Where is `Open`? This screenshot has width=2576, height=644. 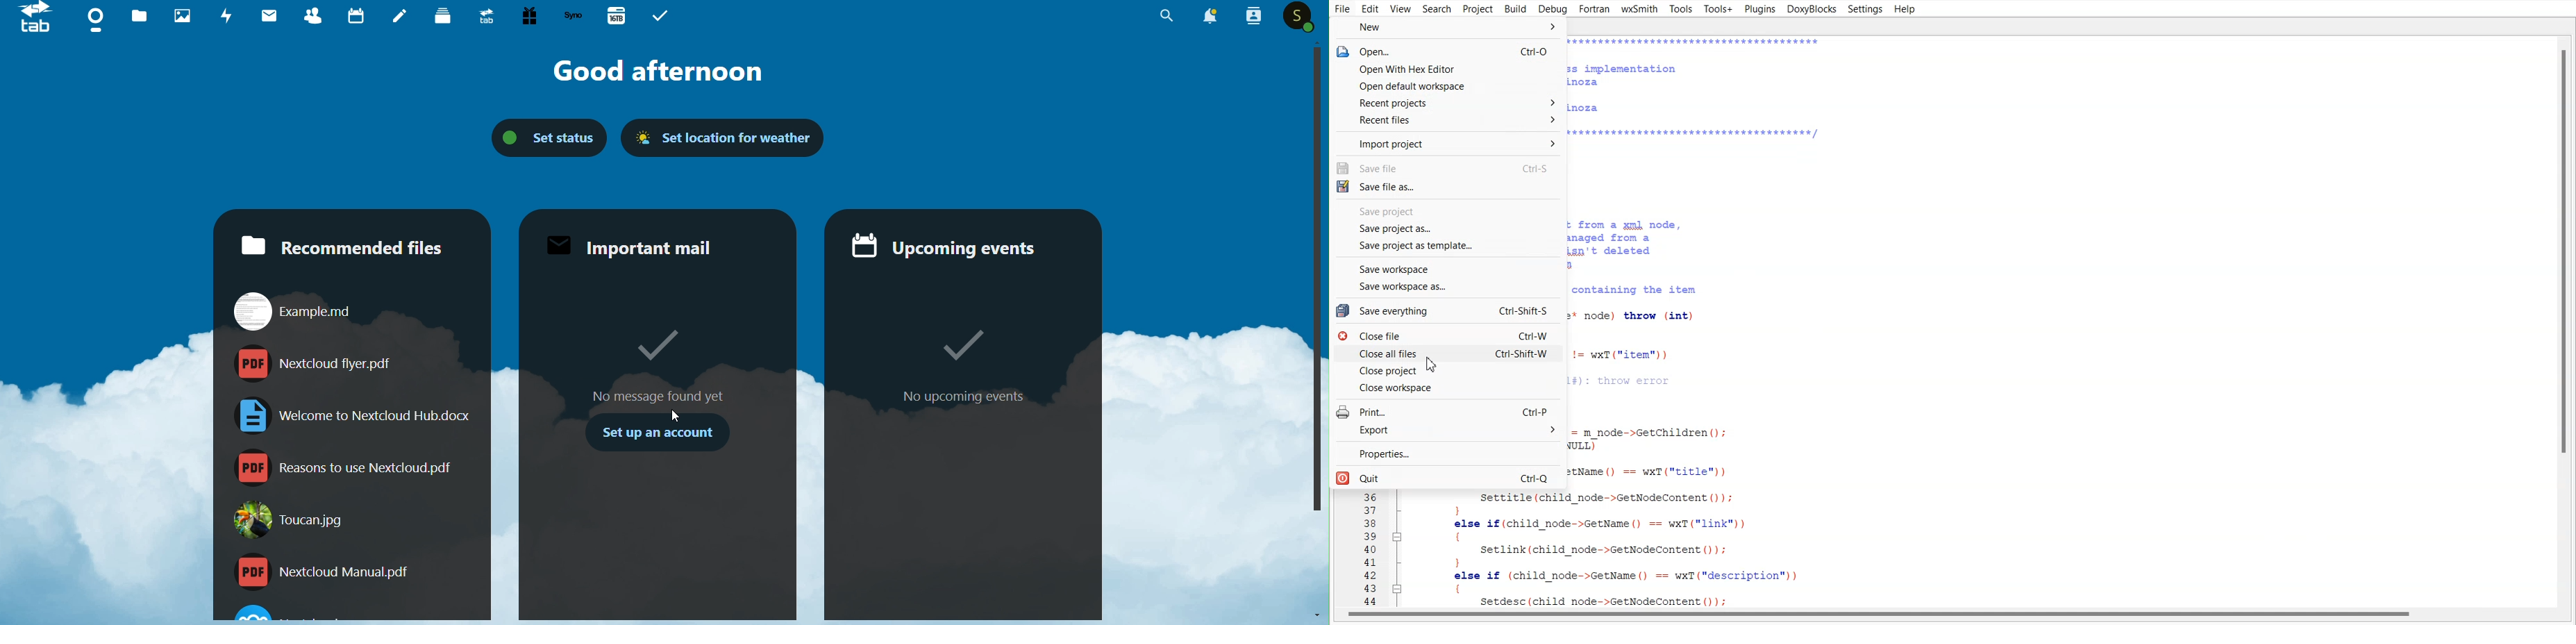 Open is located at coordinates (1447, 51).